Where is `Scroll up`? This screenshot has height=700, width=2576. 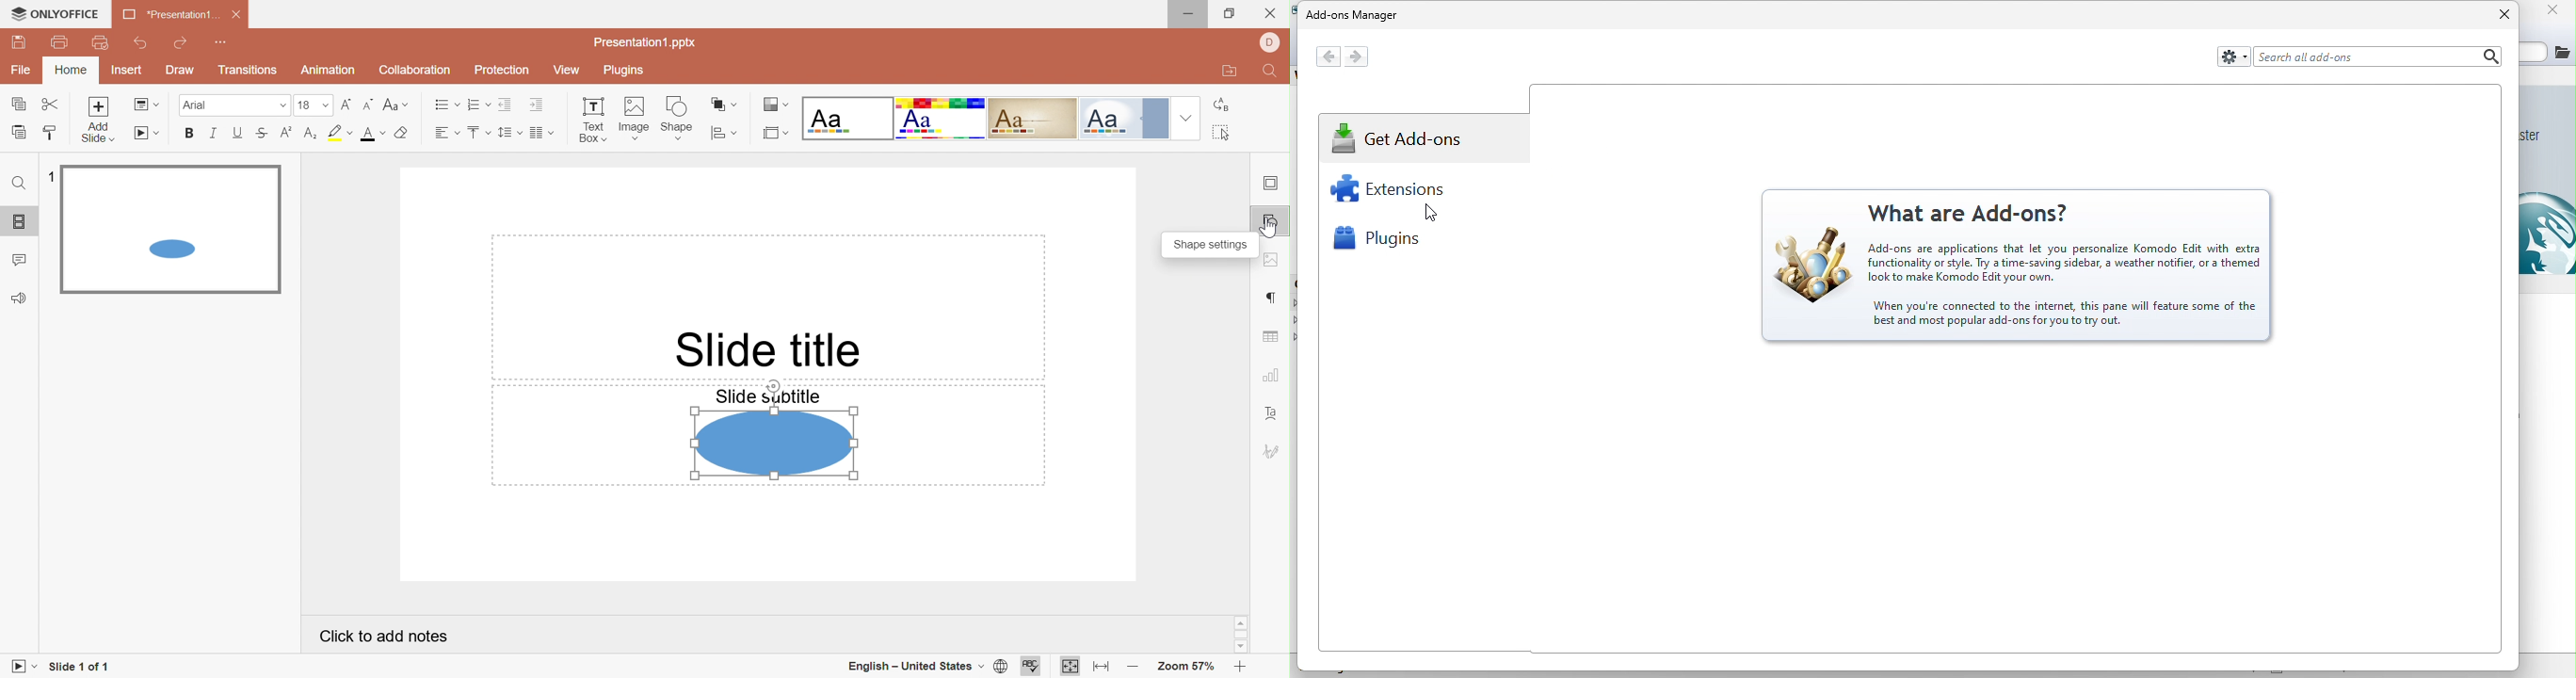 Scroll up is located at coordinates (1241, 624).